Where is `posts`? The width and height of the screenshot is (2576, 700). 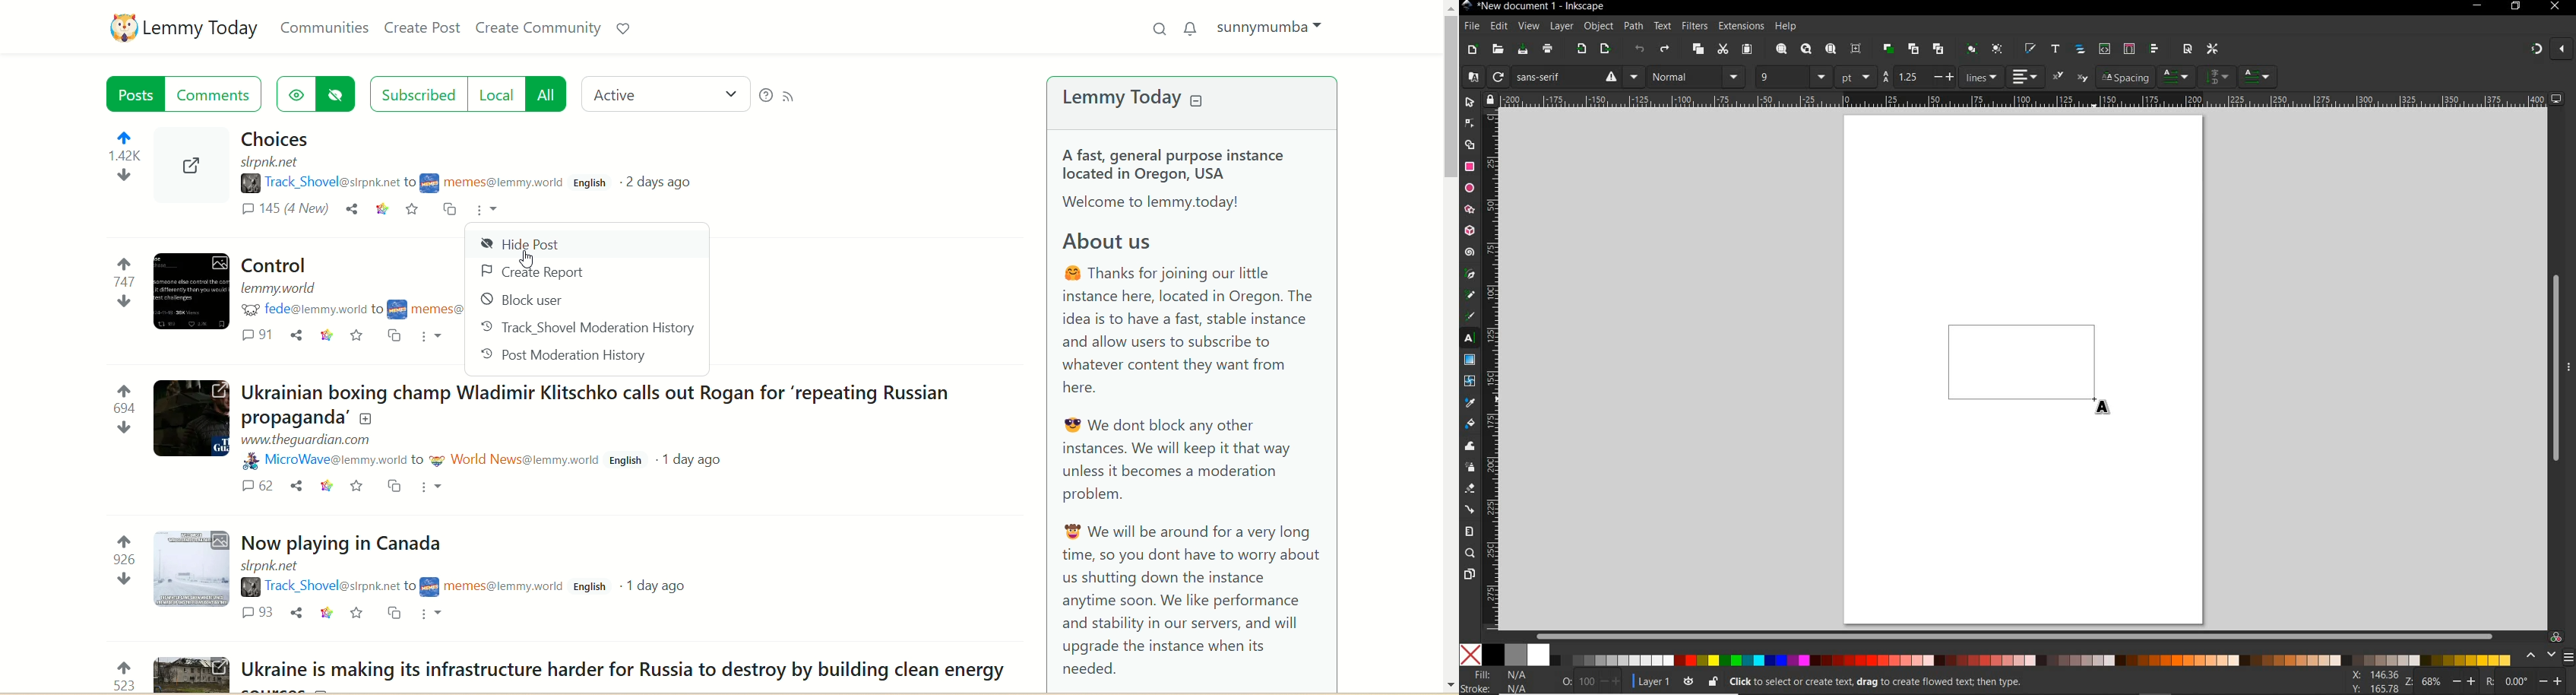
posts is located at coordinates (135, 94).